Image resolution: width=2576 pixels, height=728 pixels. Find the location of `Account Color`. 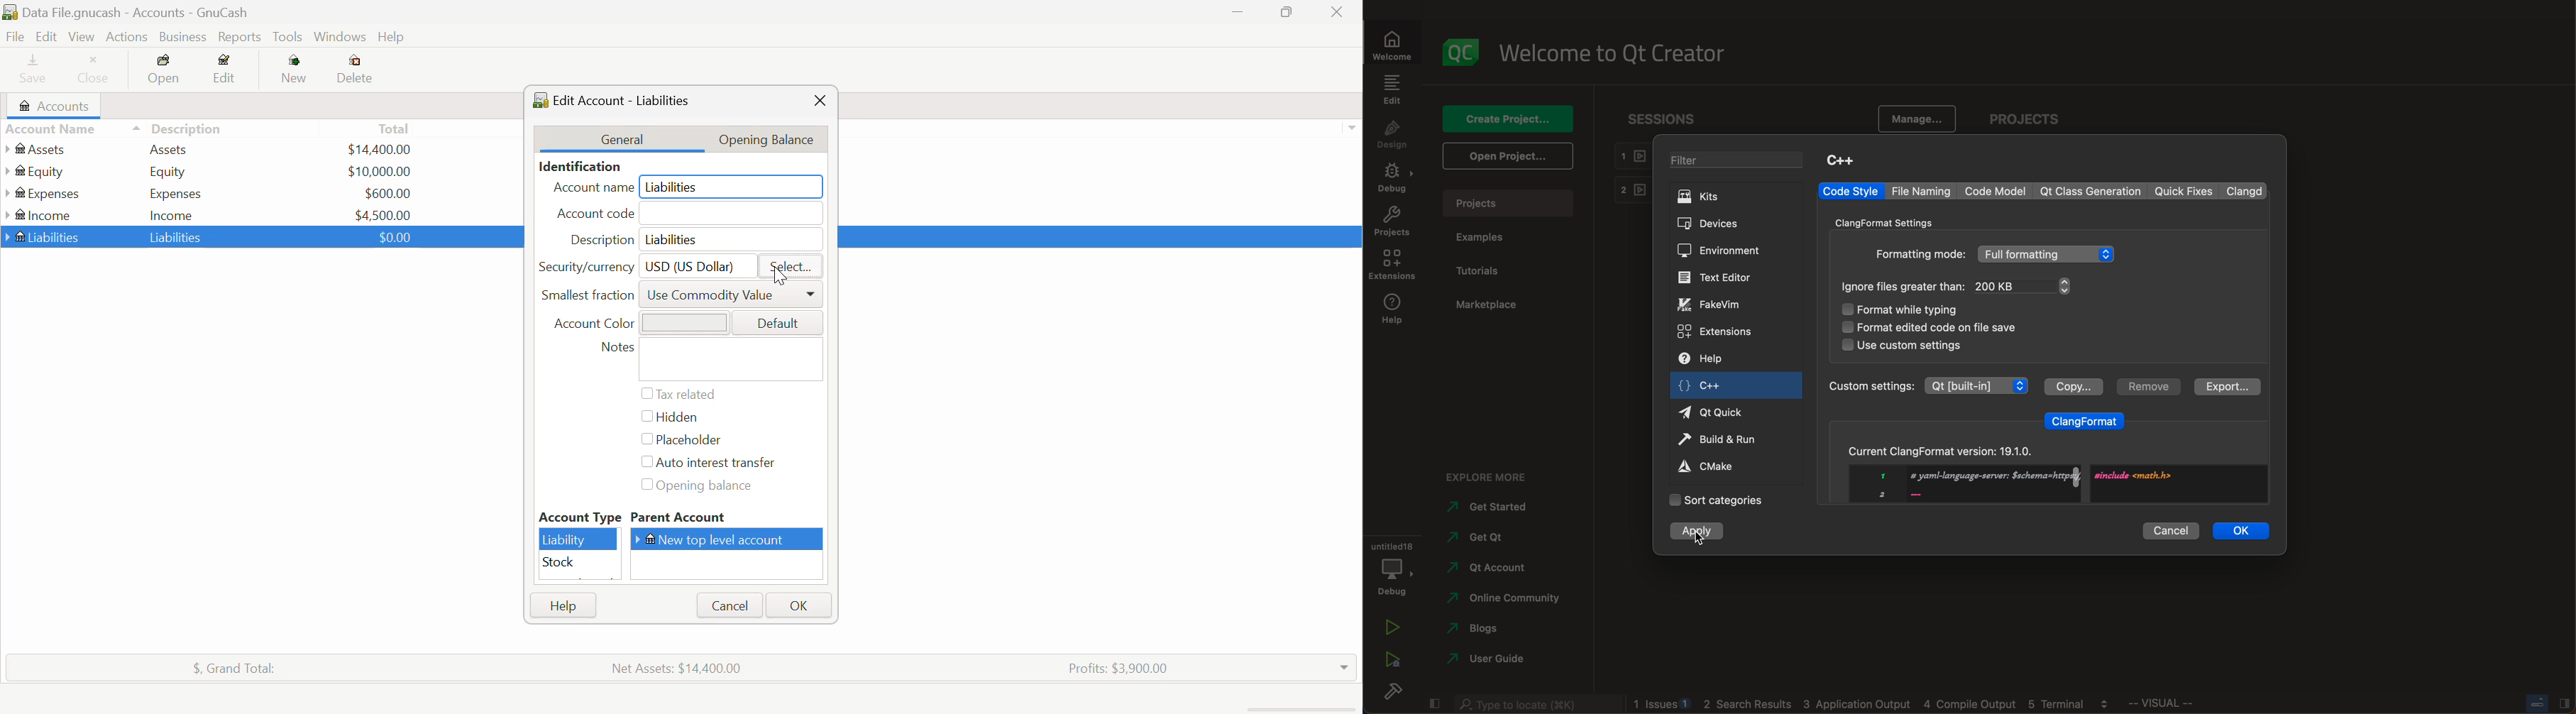

Account Color is located at coordinates (681, 322).